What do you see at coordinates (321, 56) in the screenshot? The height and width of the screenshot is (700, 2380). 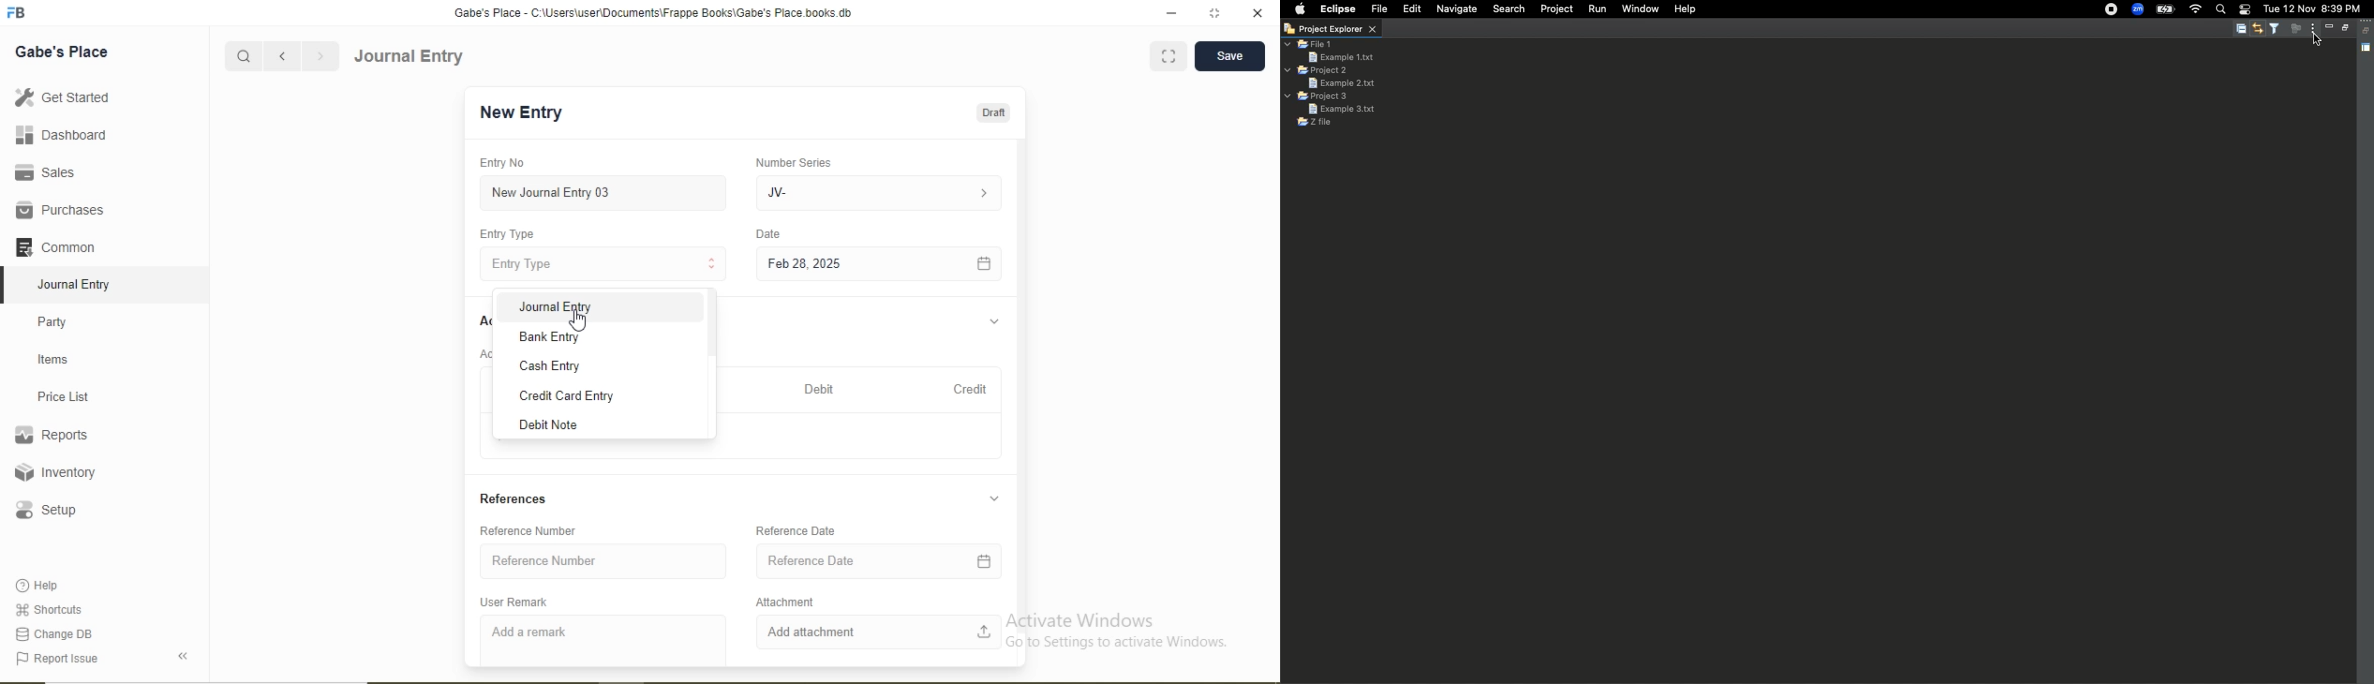 I see `Forward` at bounding box center [321, 56].